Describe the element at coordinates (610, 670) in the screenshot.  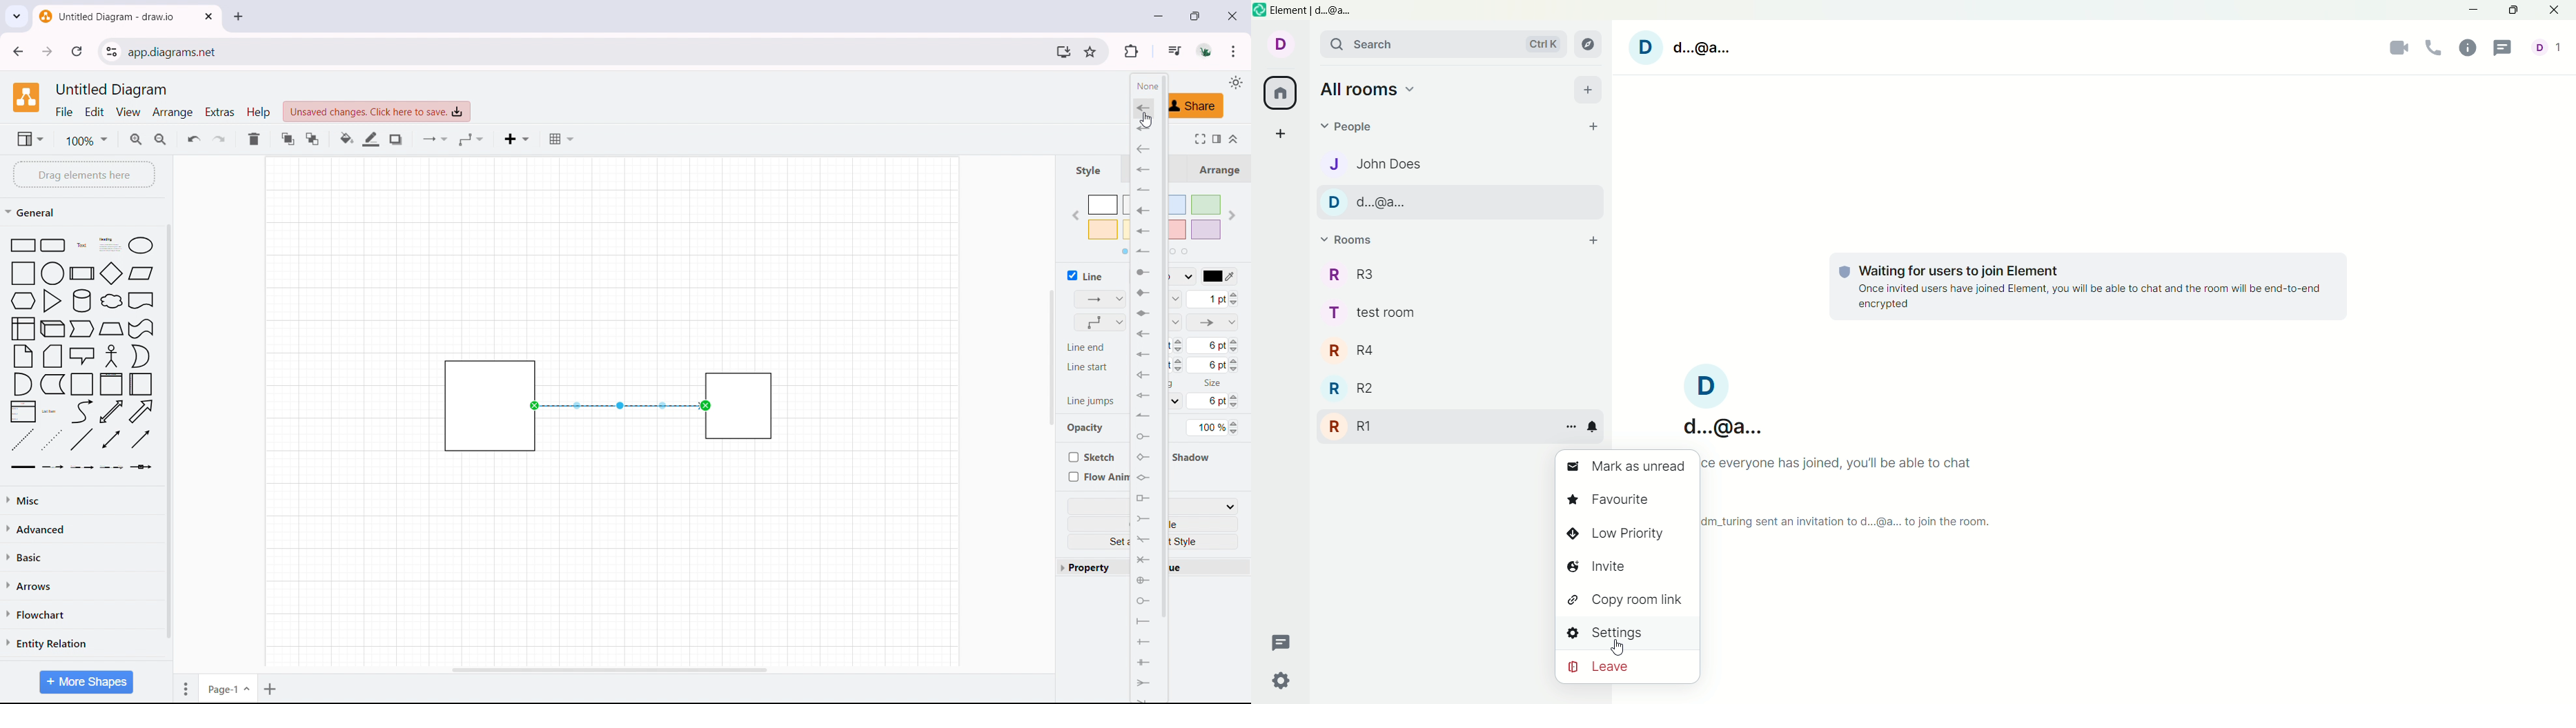
I see `horizontal scrollbar` at that location.